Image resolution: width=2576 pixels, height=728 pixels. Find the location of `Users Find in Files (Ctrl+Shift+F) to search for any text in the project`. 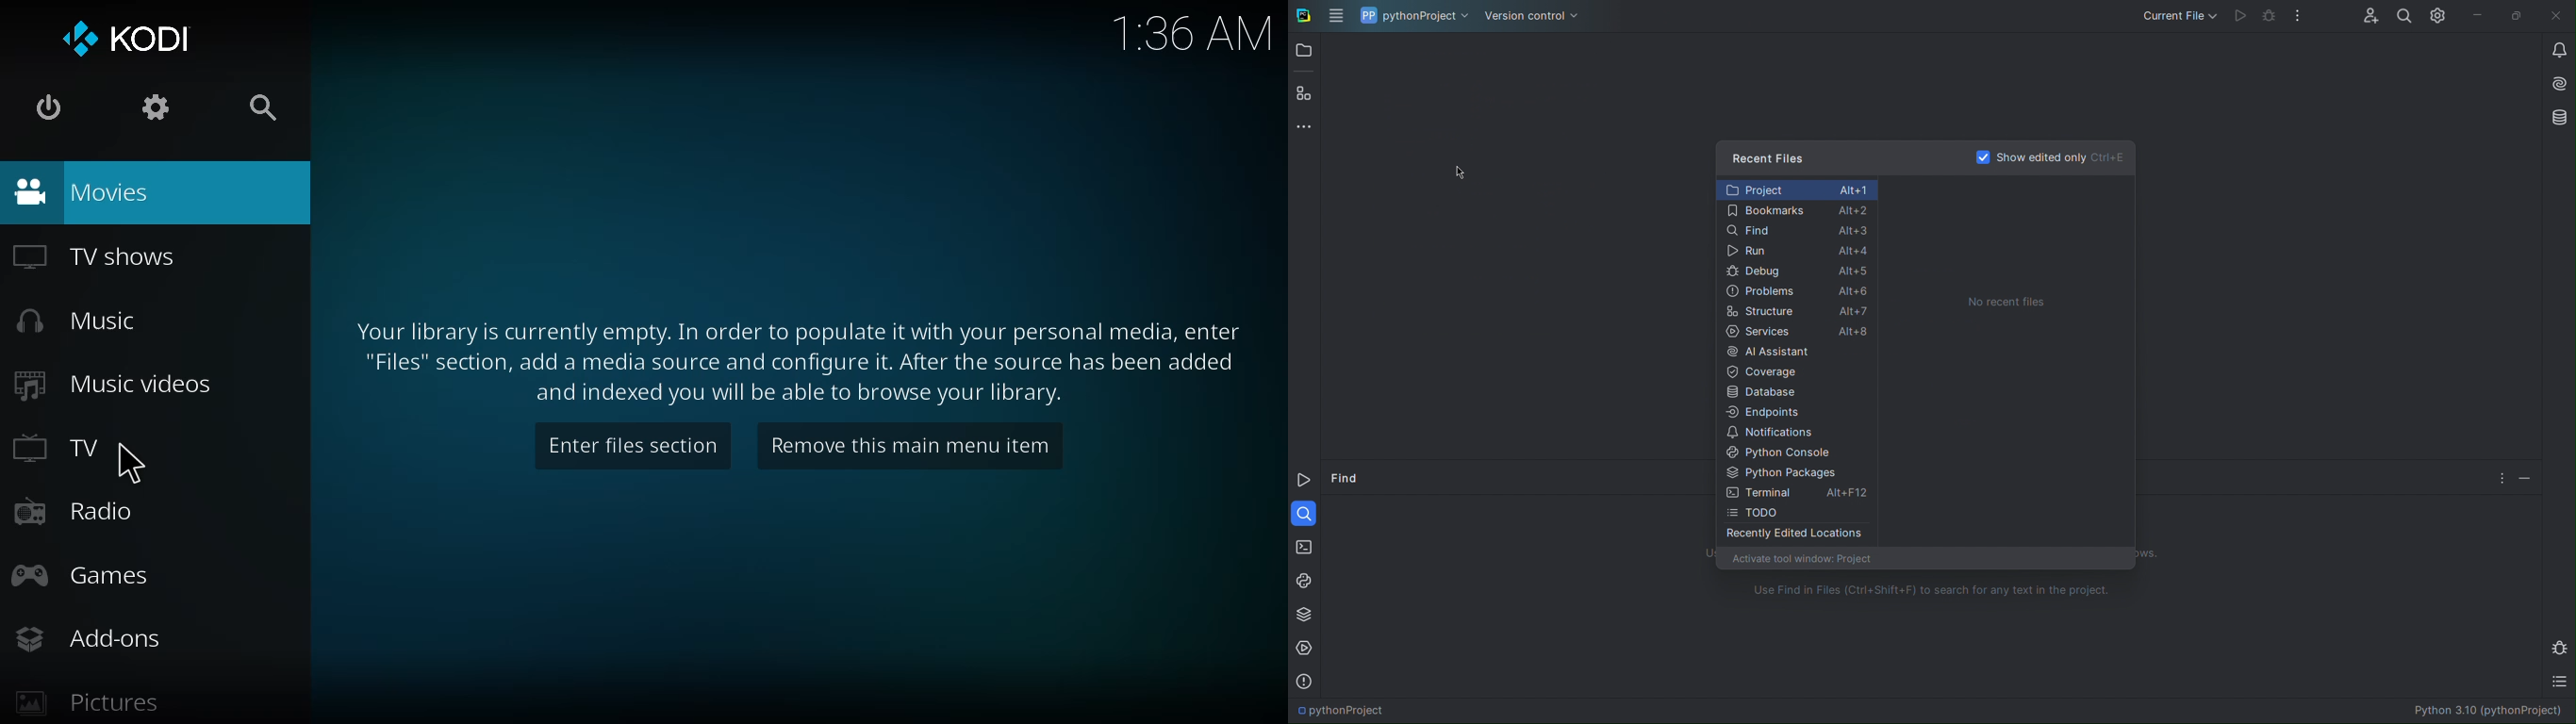

Users Find in Files (Ctrl+Shift+F) to search for any text in the project is located at coordinates (1932, 590).